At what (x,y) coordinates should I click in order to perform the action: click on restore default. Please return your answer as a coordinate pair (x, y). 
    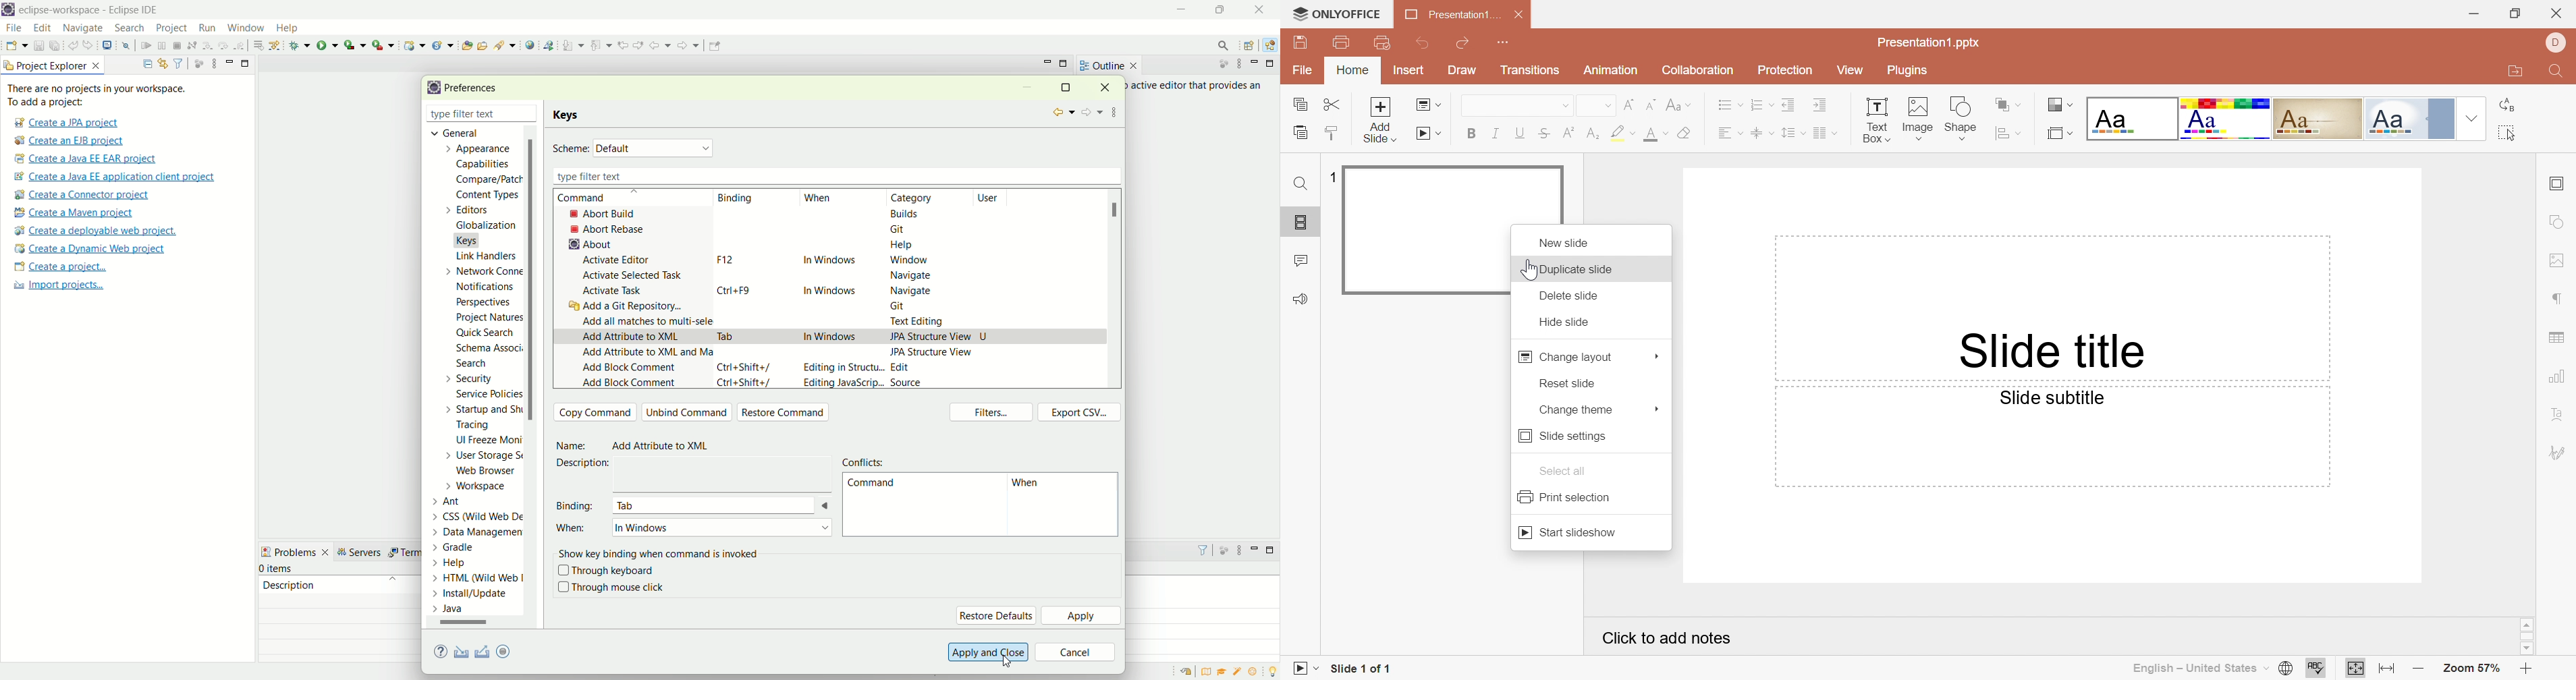
    Looking at the image, I should click on (996, 615).